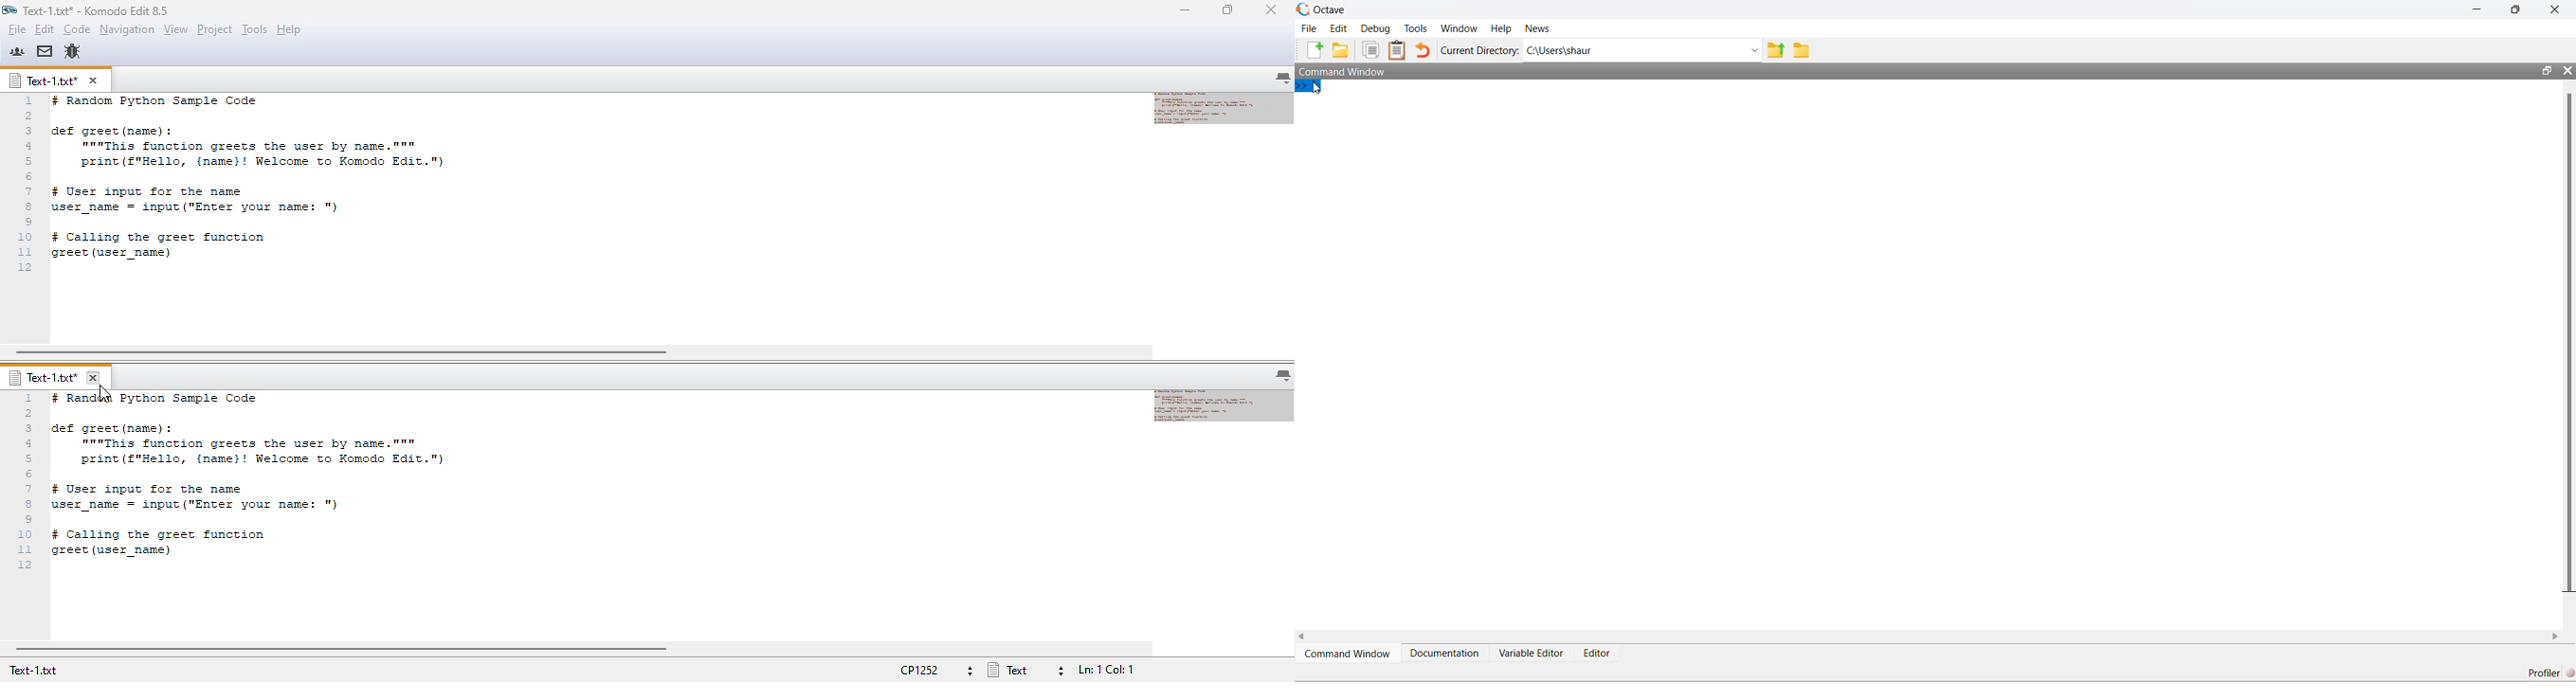 Image resolution: width=2576 pixels, height=700 pixels. Describe the element at coordinates (42, 379) in the screenshot. I see `text-1` at that location.